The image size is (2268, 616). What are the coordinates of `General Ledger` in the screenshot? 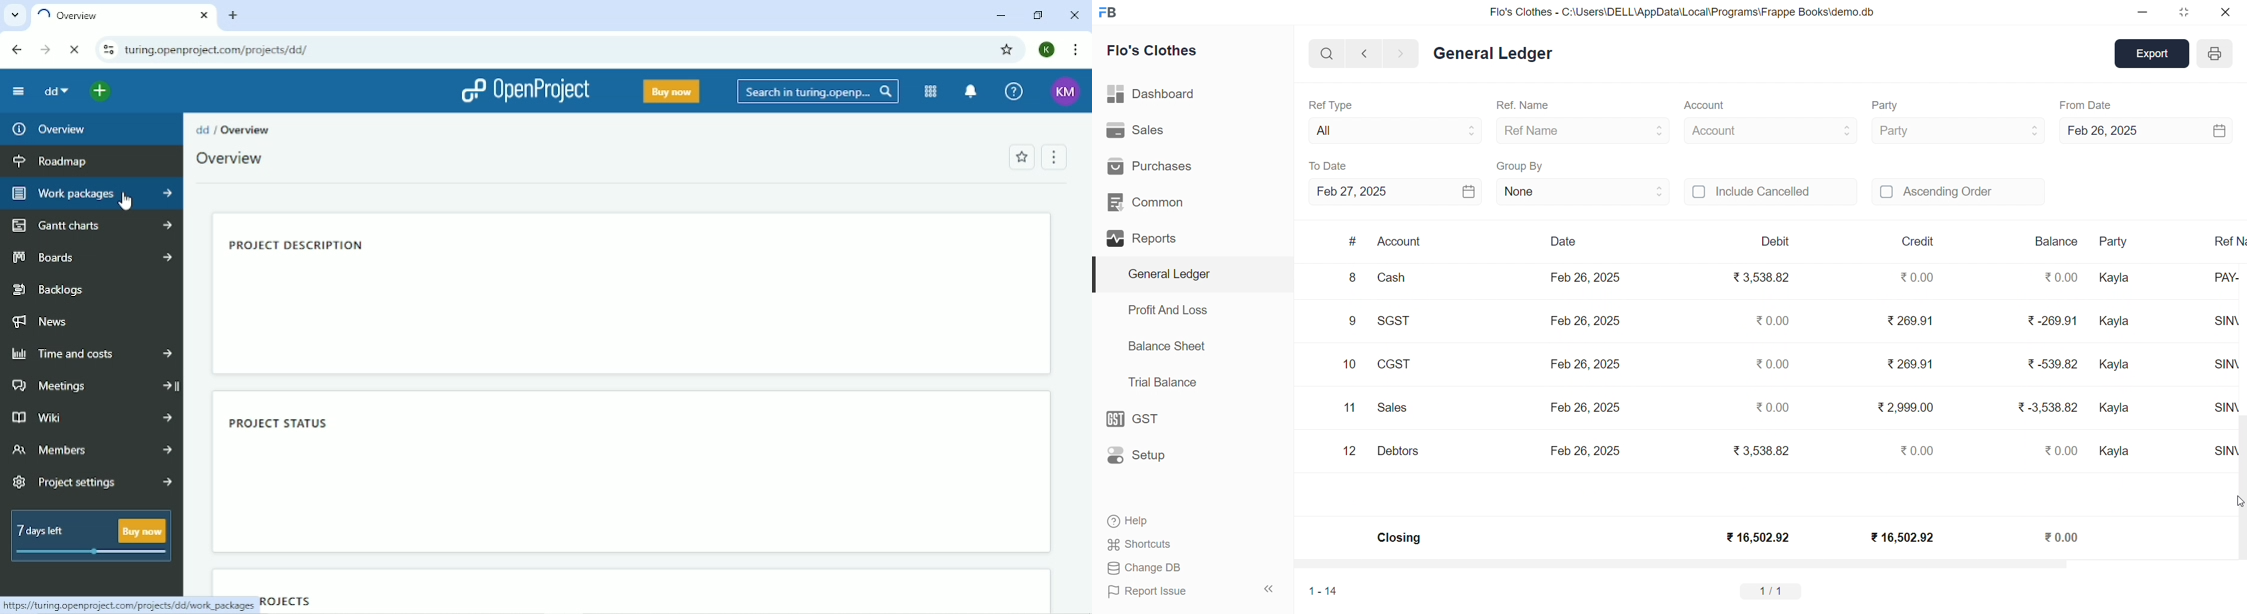 It's located at (1493, 54).